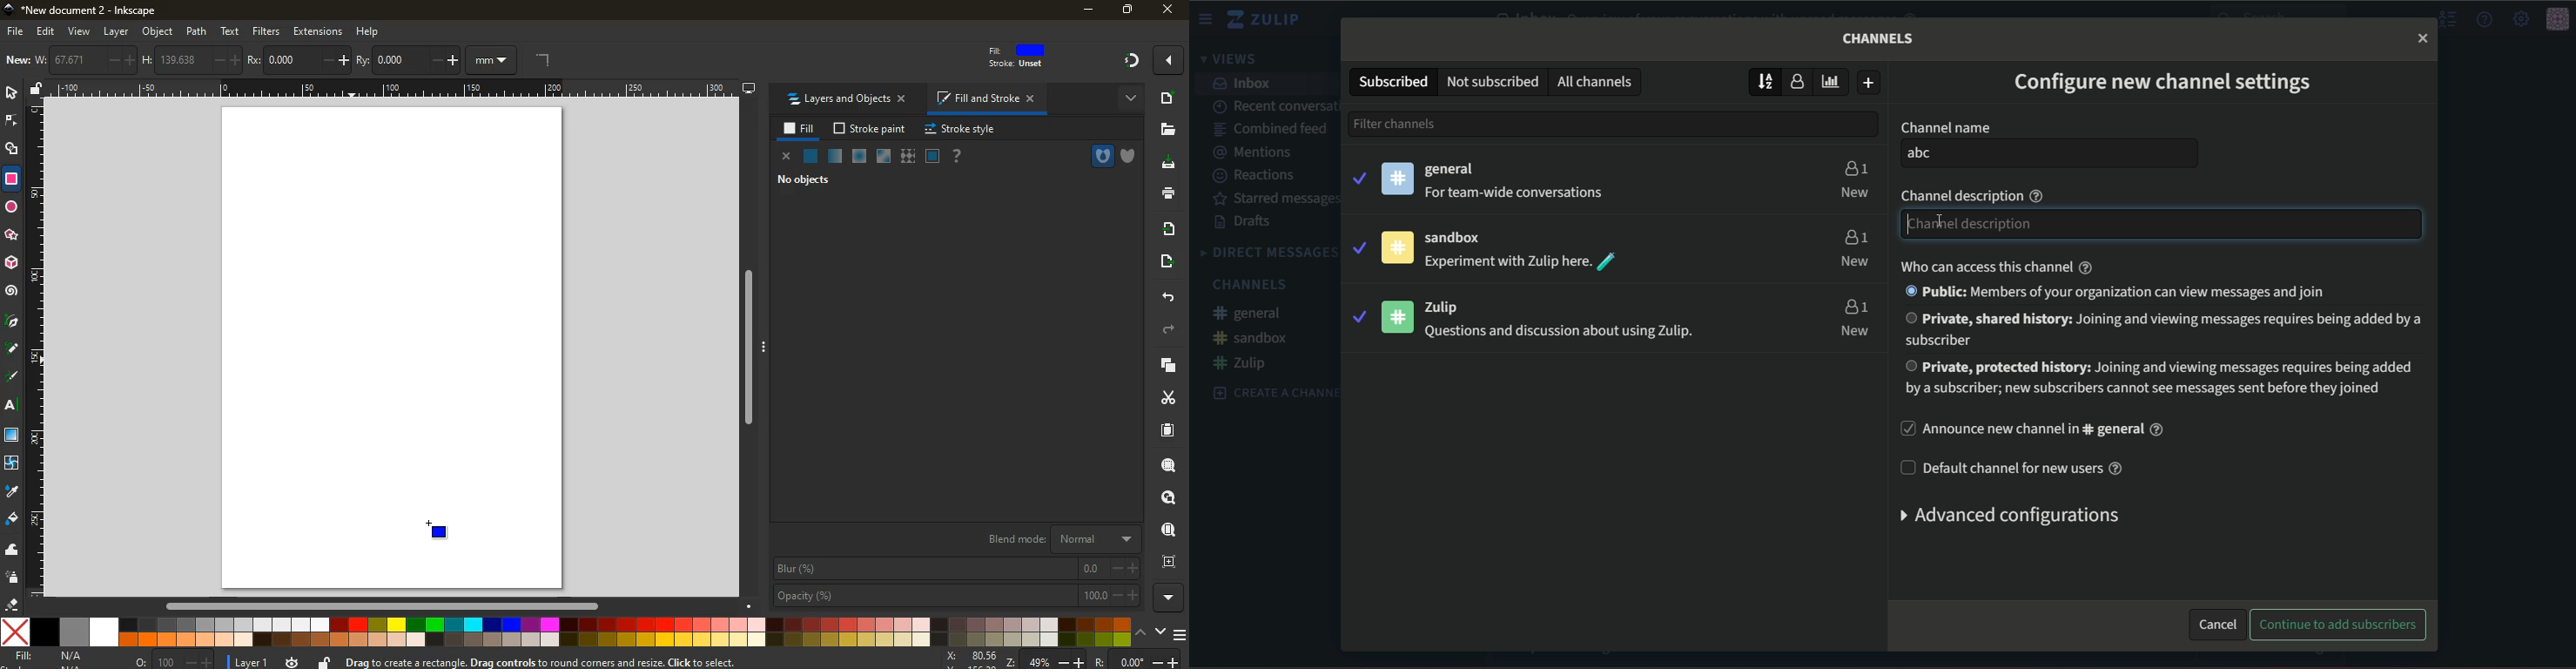  I want to click on help, so click(369, 32).